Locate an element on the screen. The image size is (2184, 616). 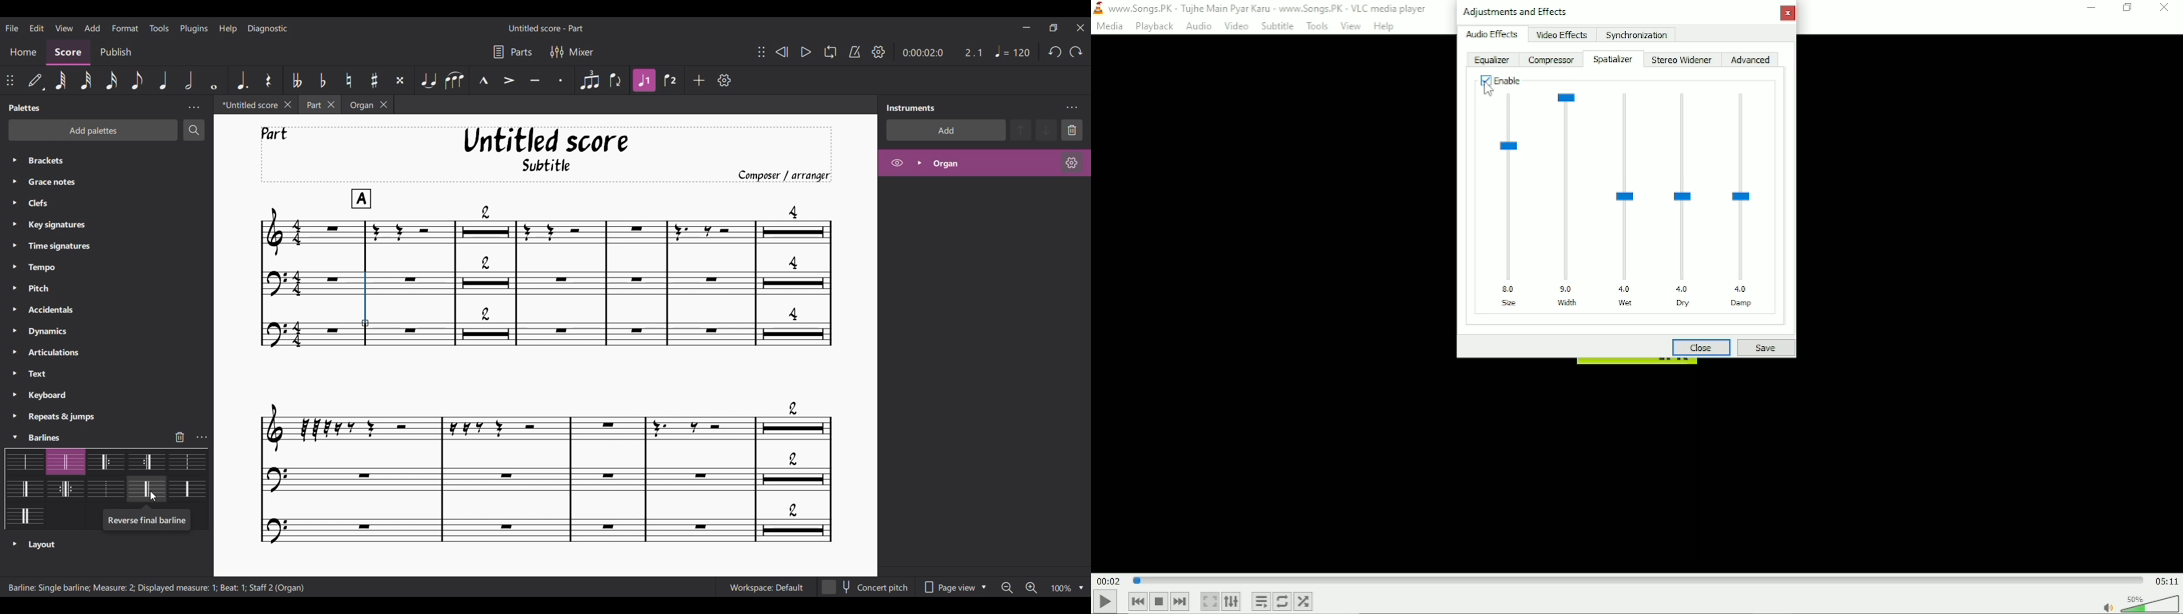
Close is located at coordinates (1785, 14).